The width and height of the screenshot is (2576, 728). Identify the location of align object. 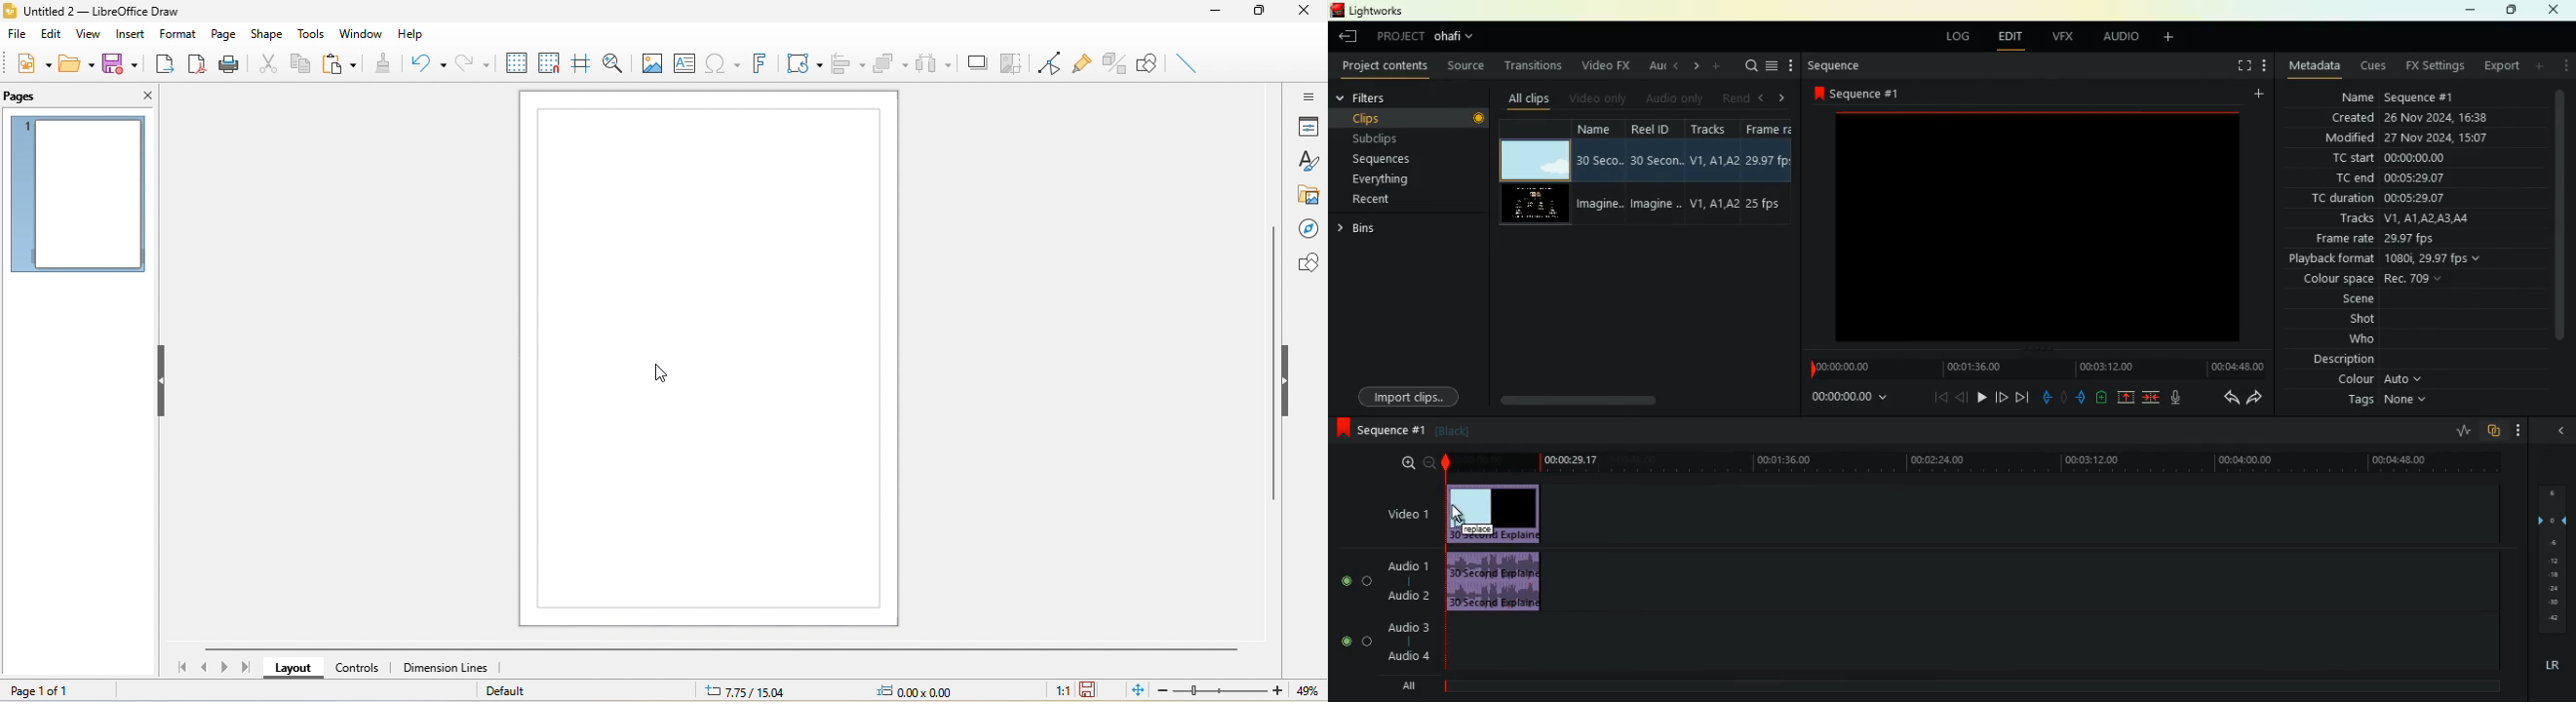
(847, 64).